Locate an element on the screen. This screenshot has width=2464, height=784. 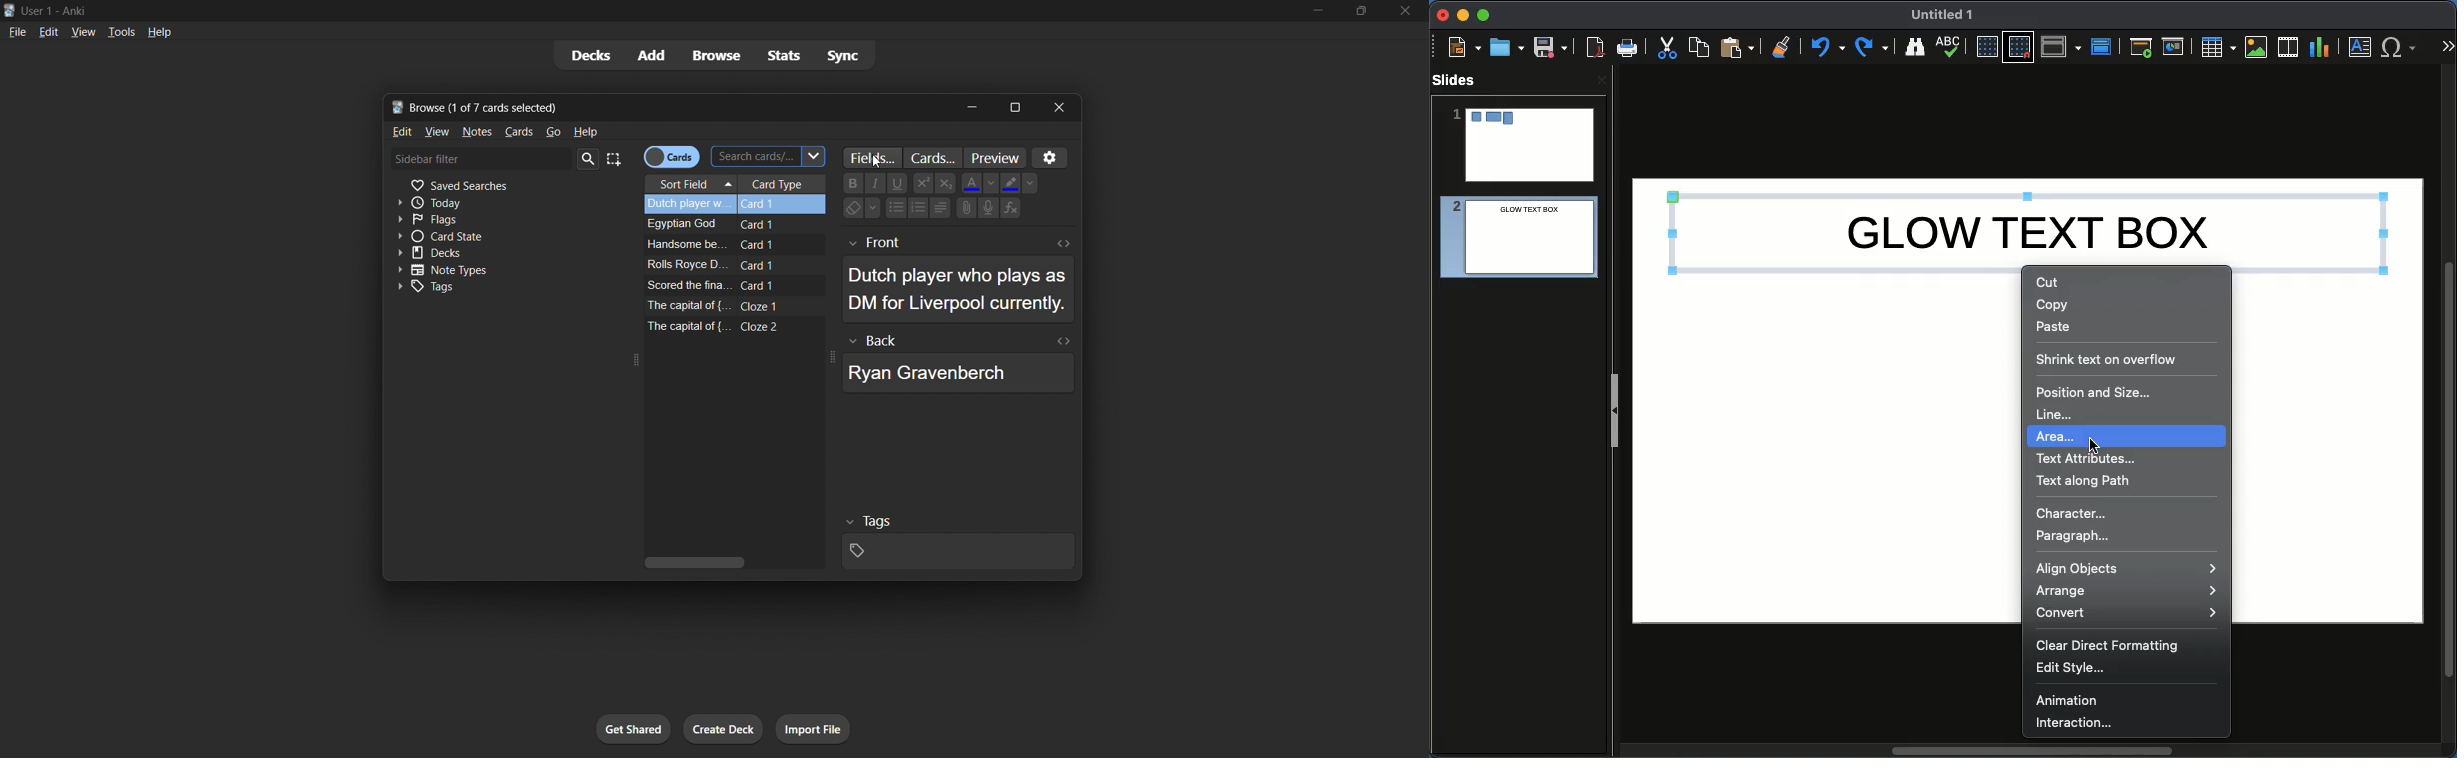
expand icon is located at coordinates (633, 360).